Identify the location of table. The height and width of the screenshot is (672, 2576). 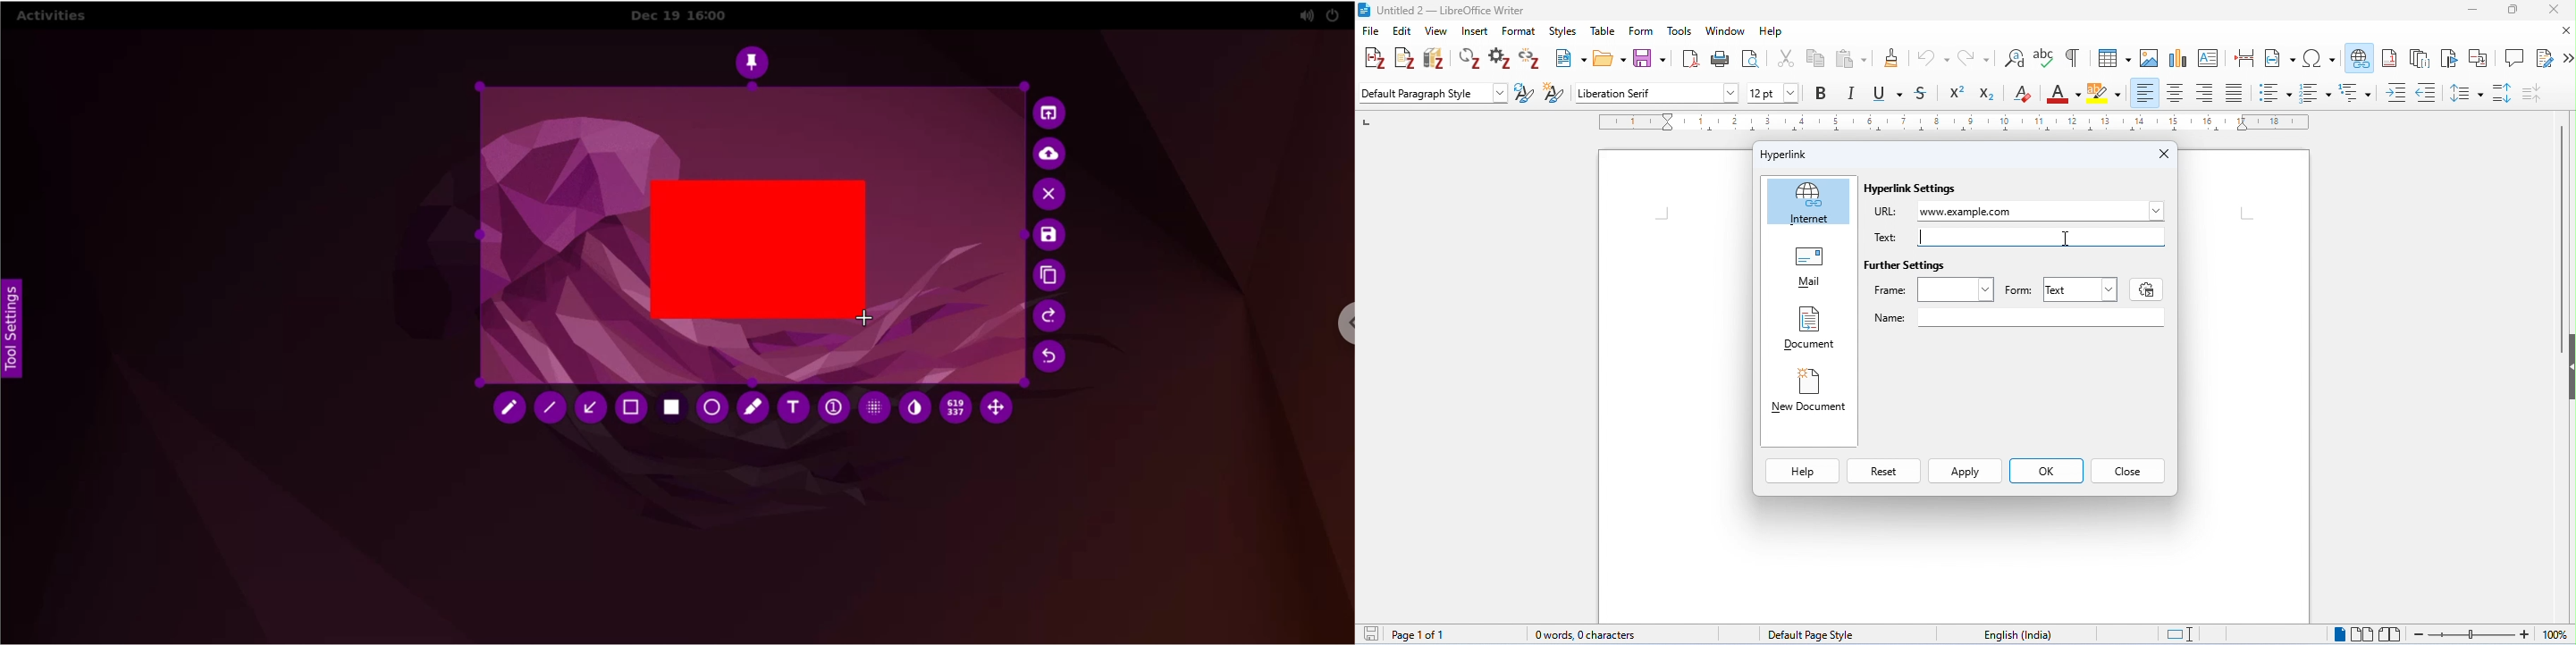
(1601, 29).